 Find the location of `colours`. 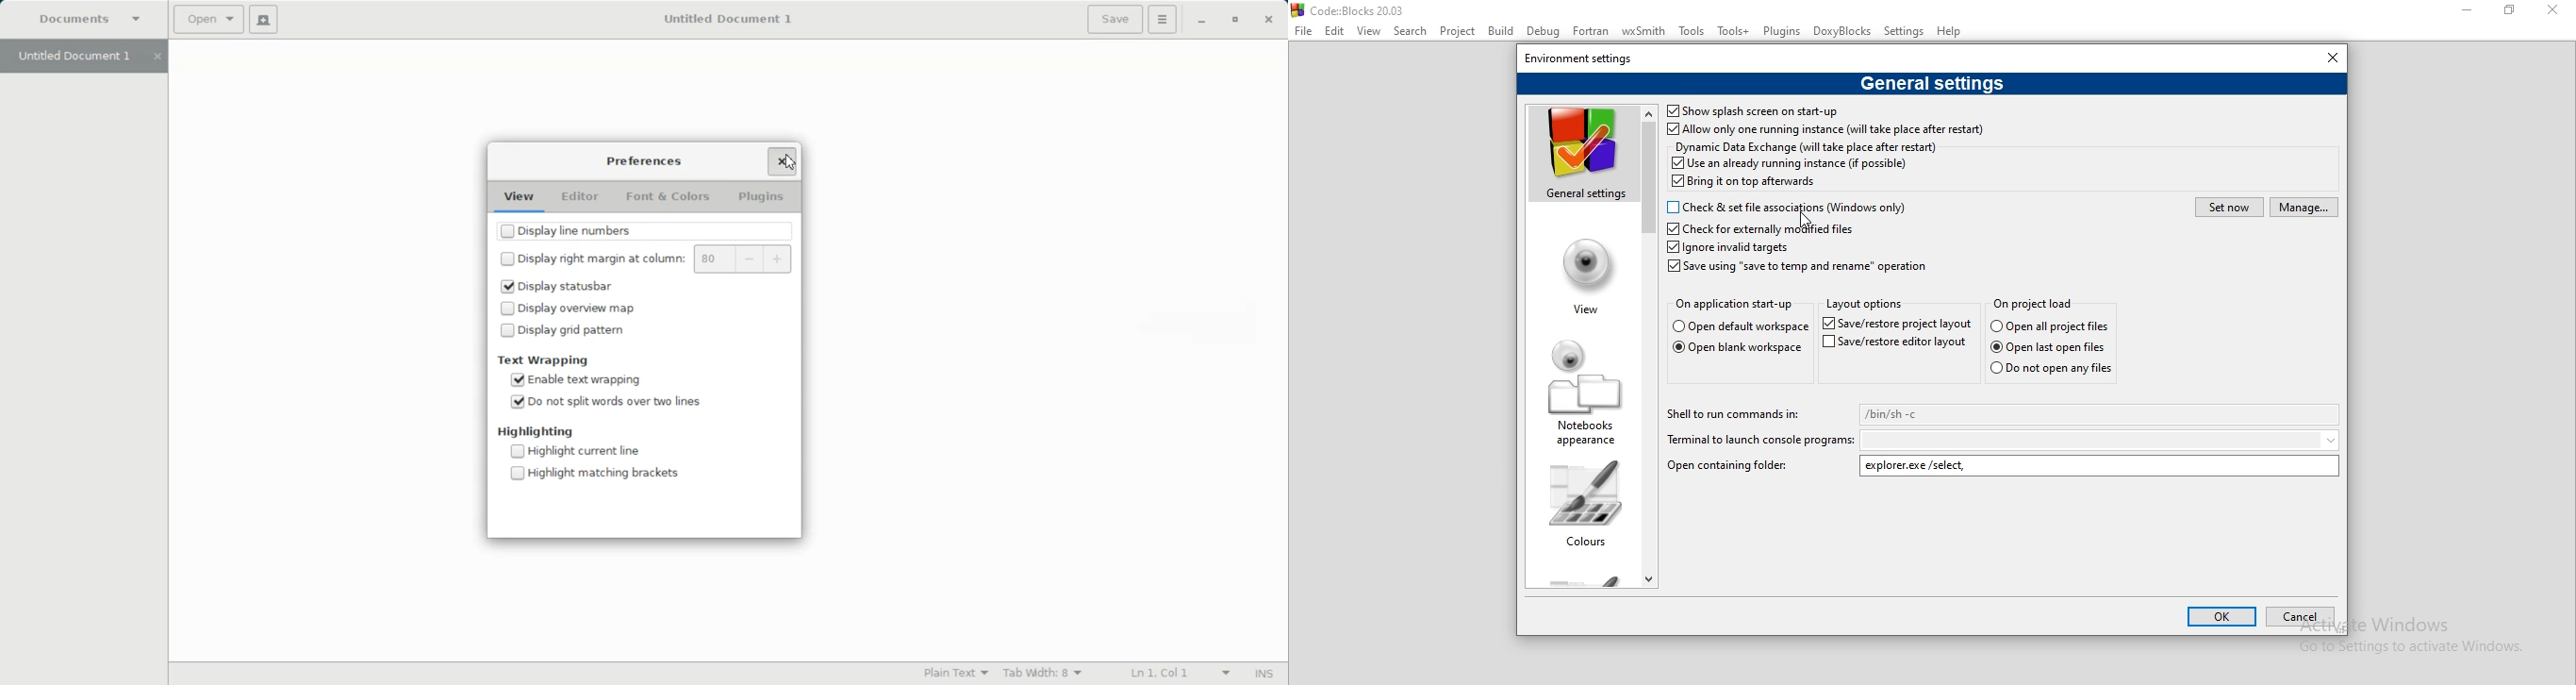

colours is located at coordinates (1583, 503).